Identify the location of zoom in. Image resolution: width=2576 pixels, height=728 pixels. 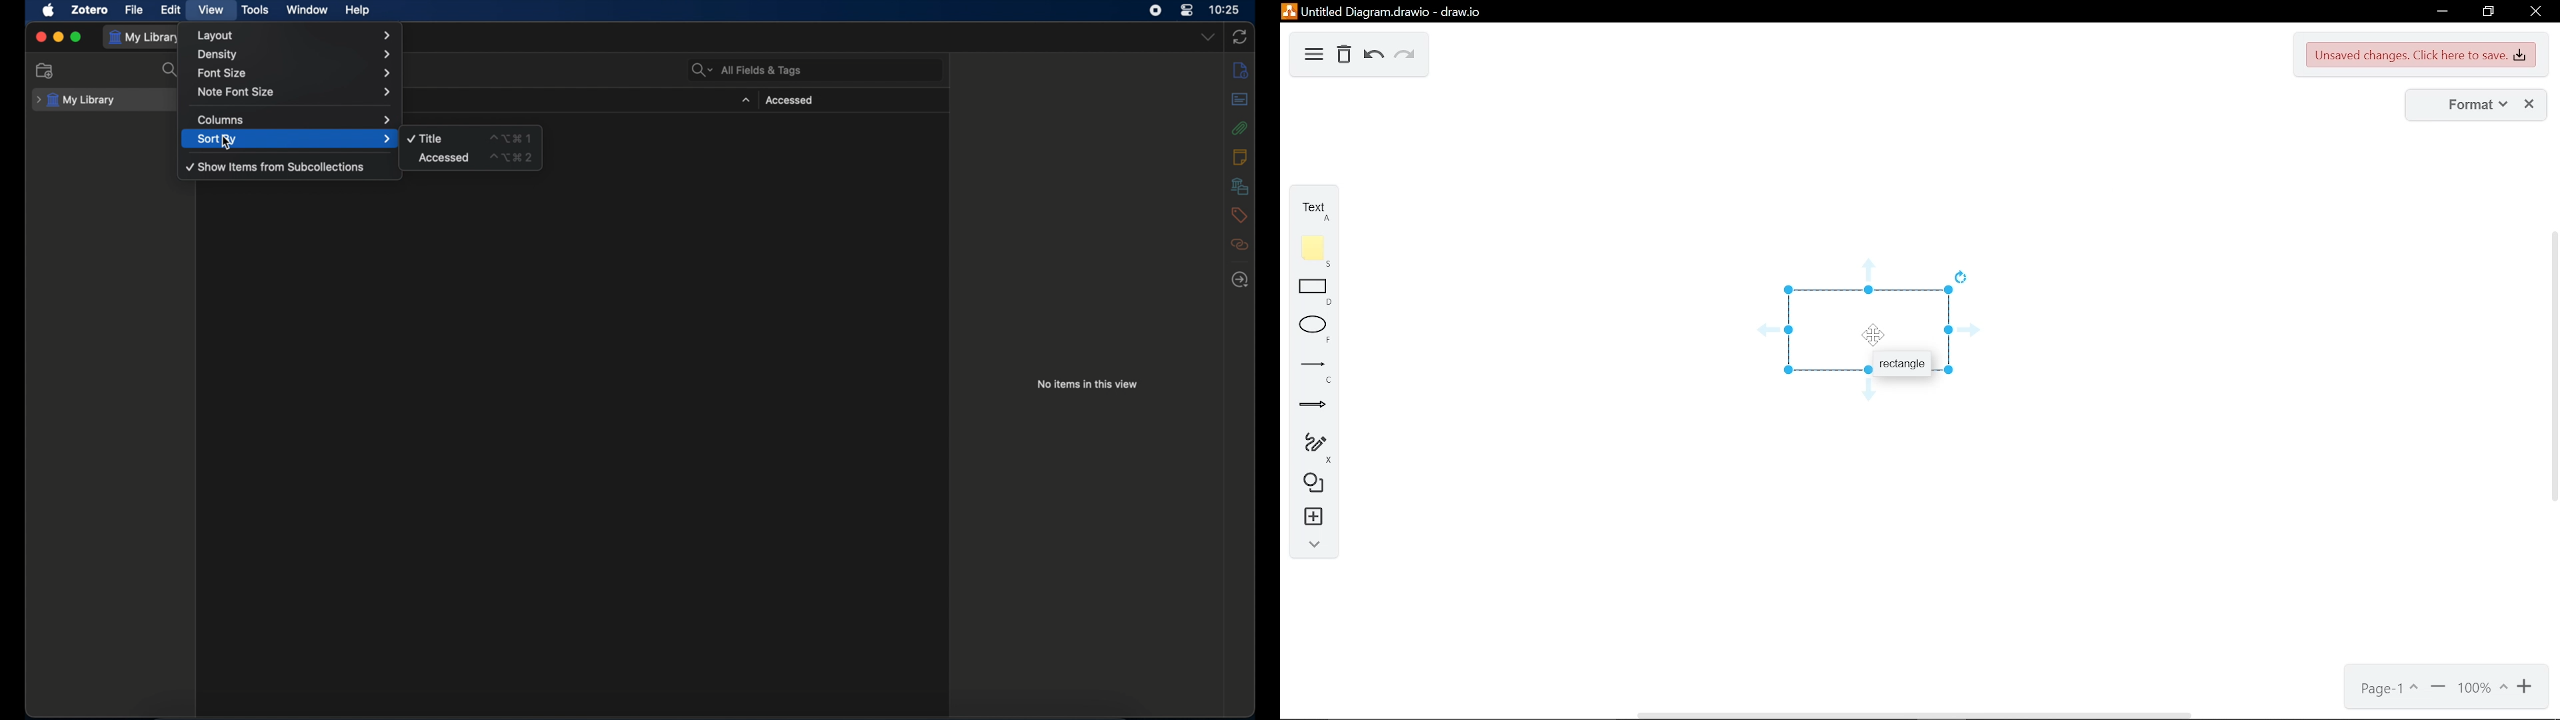
(2527, 687).